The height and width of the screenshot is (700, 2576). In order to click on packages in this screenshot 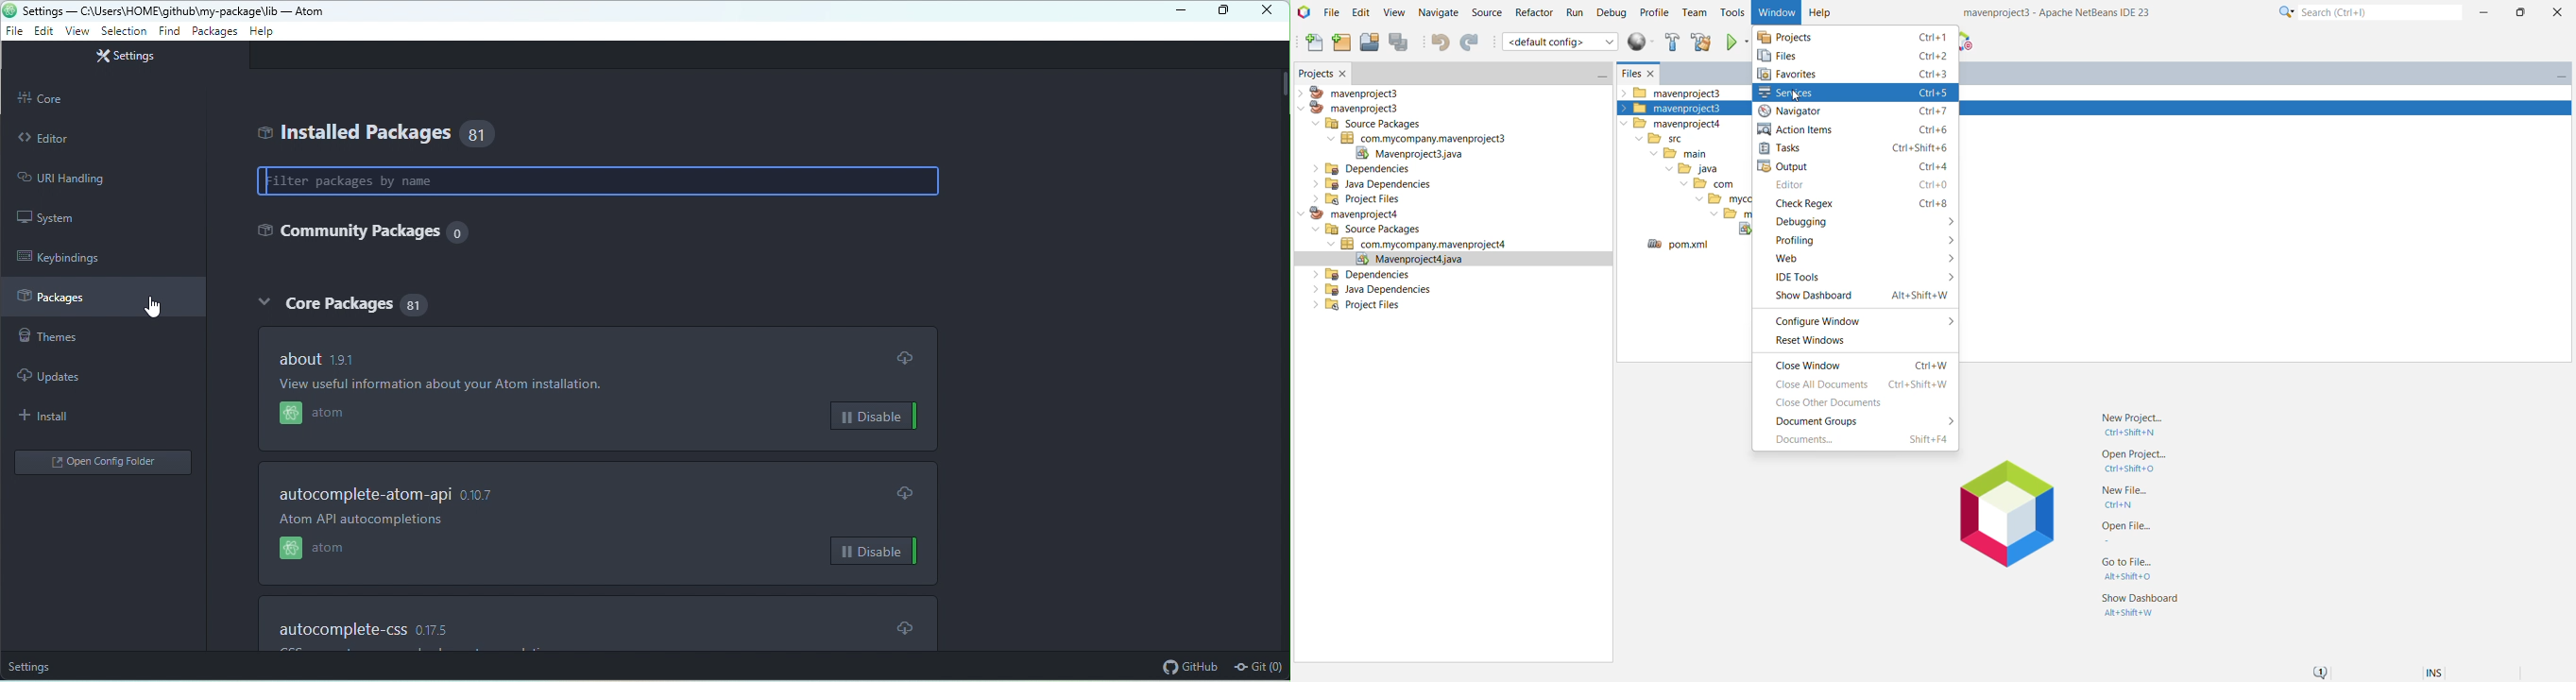, I will do `click(213, 31)`.